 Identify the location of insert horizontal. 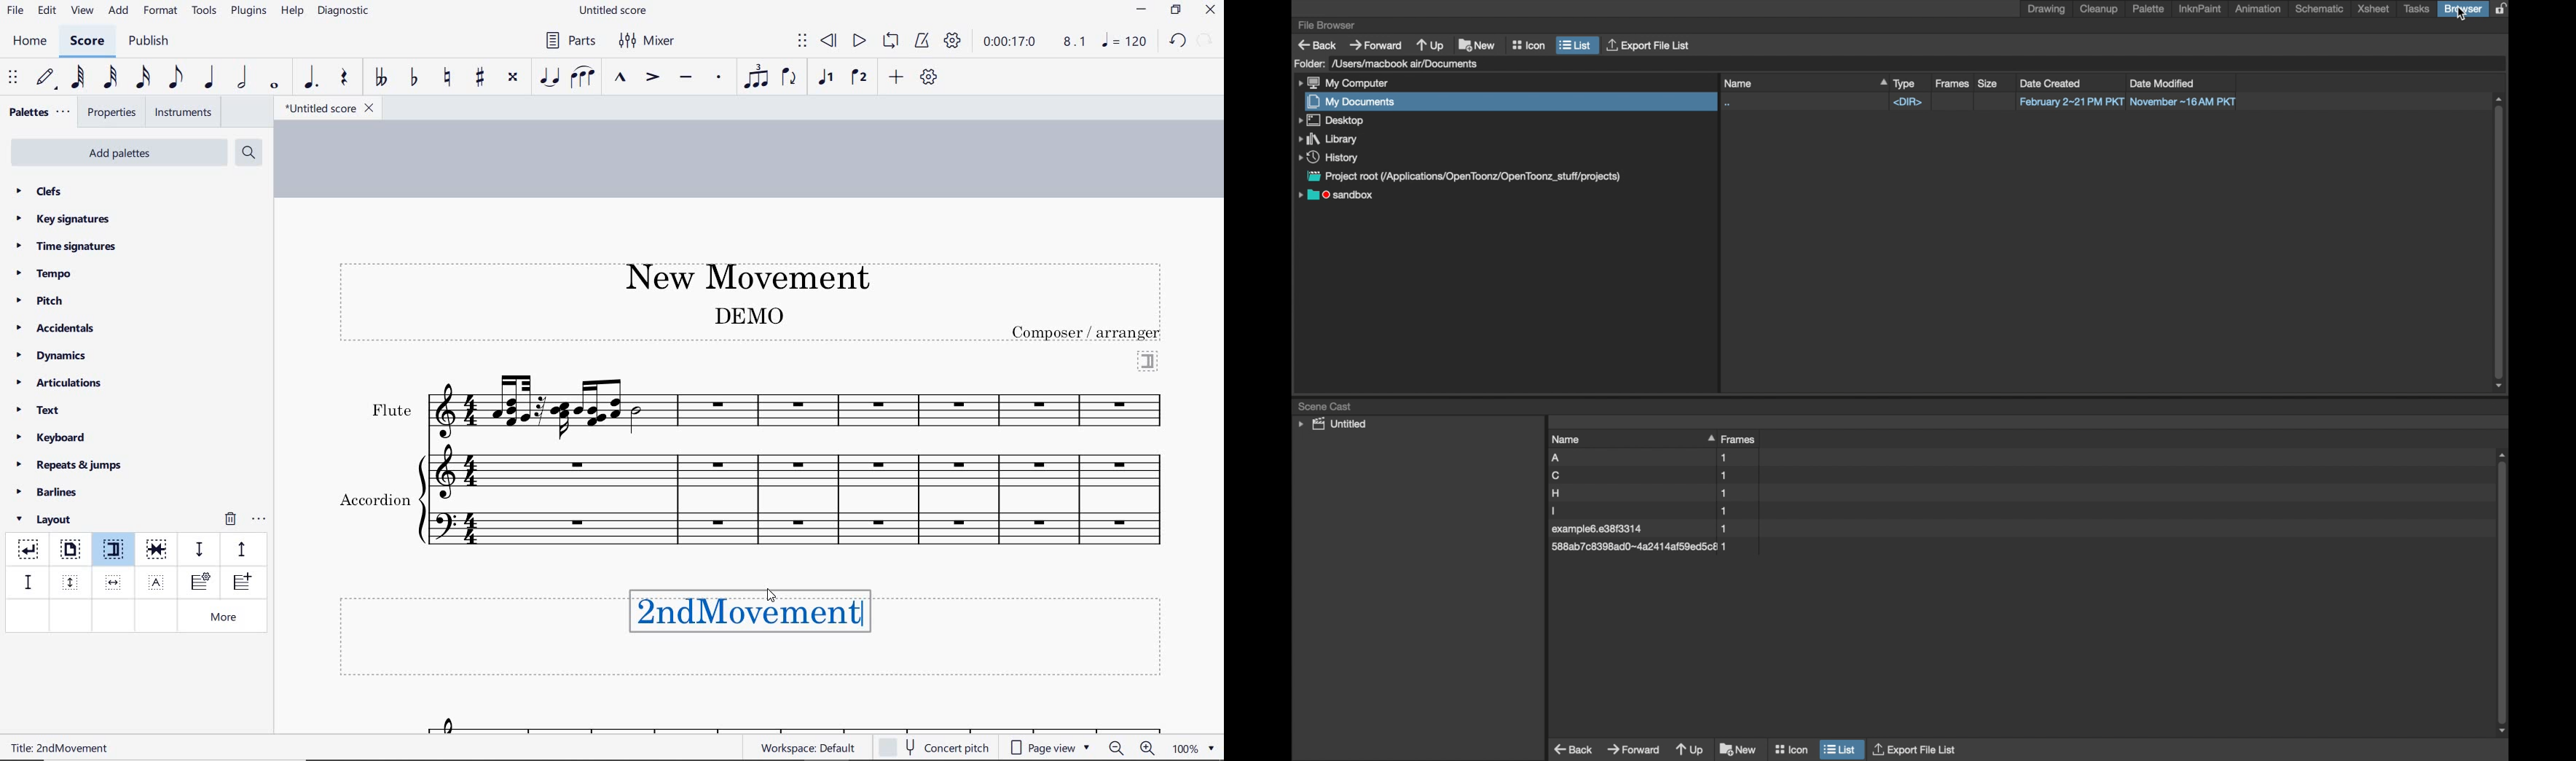
(114, 582).